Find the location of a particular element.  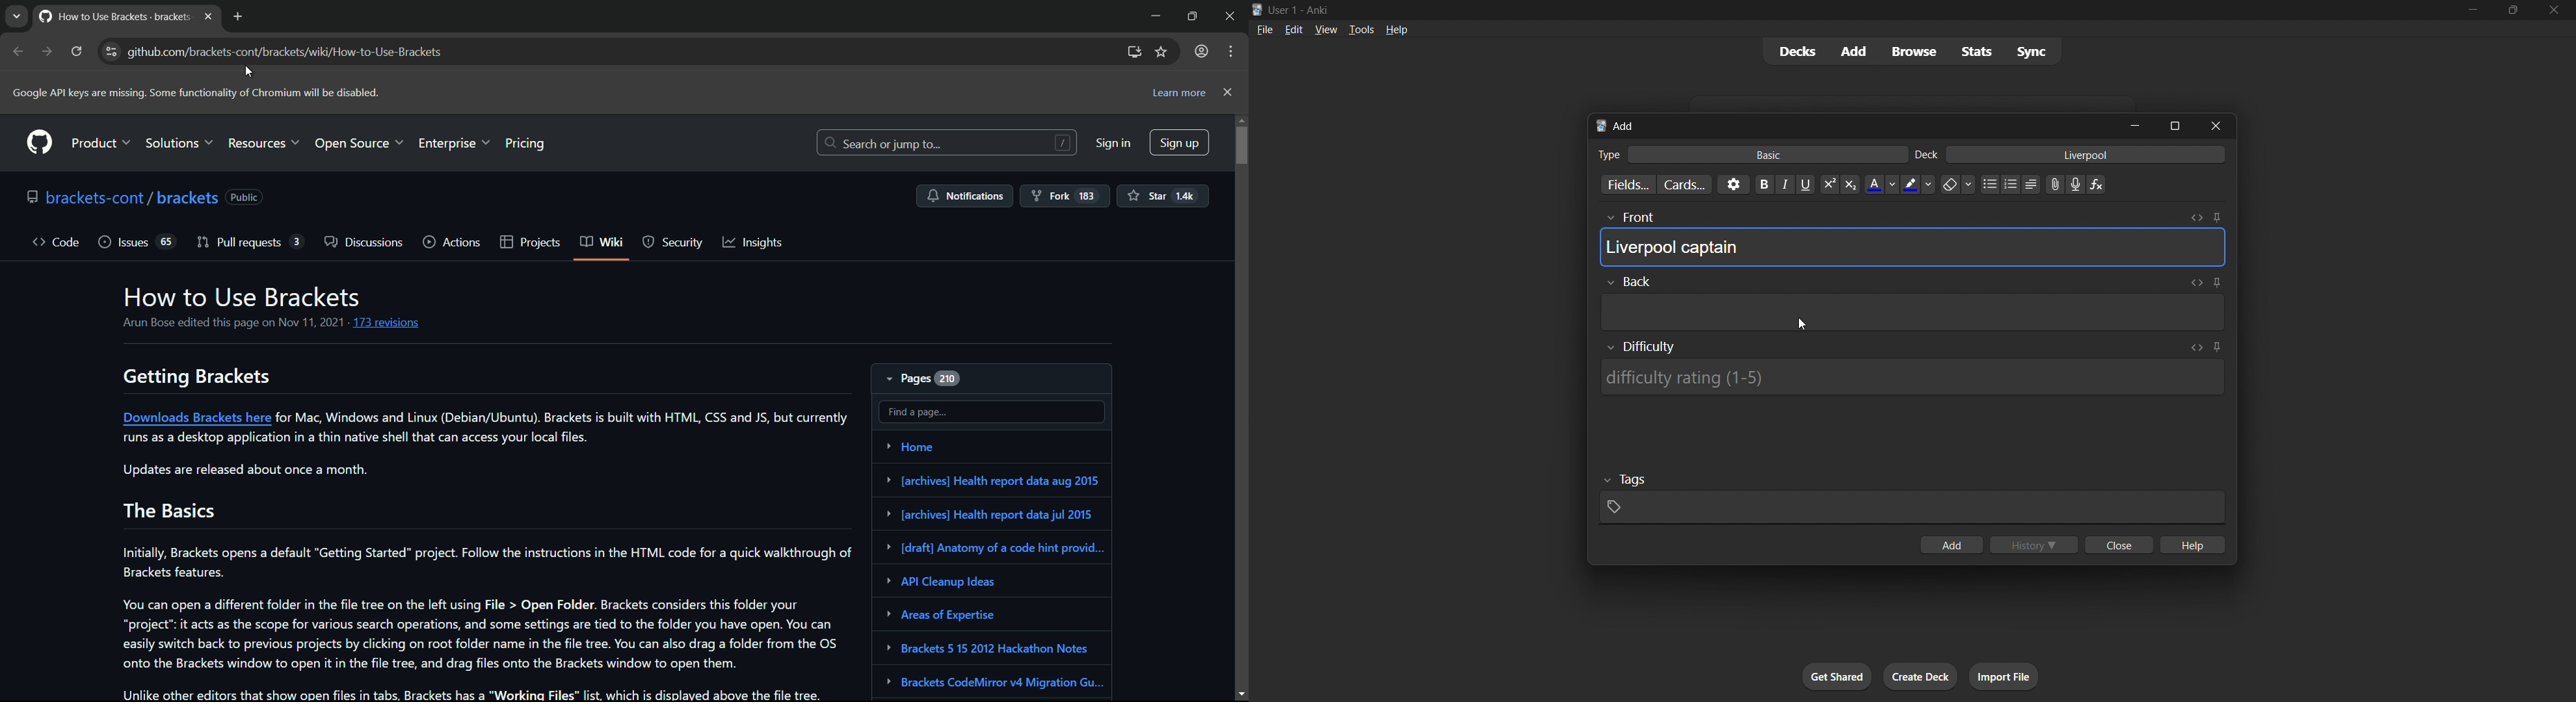

basic card type is located at coordinates (1766, 155).